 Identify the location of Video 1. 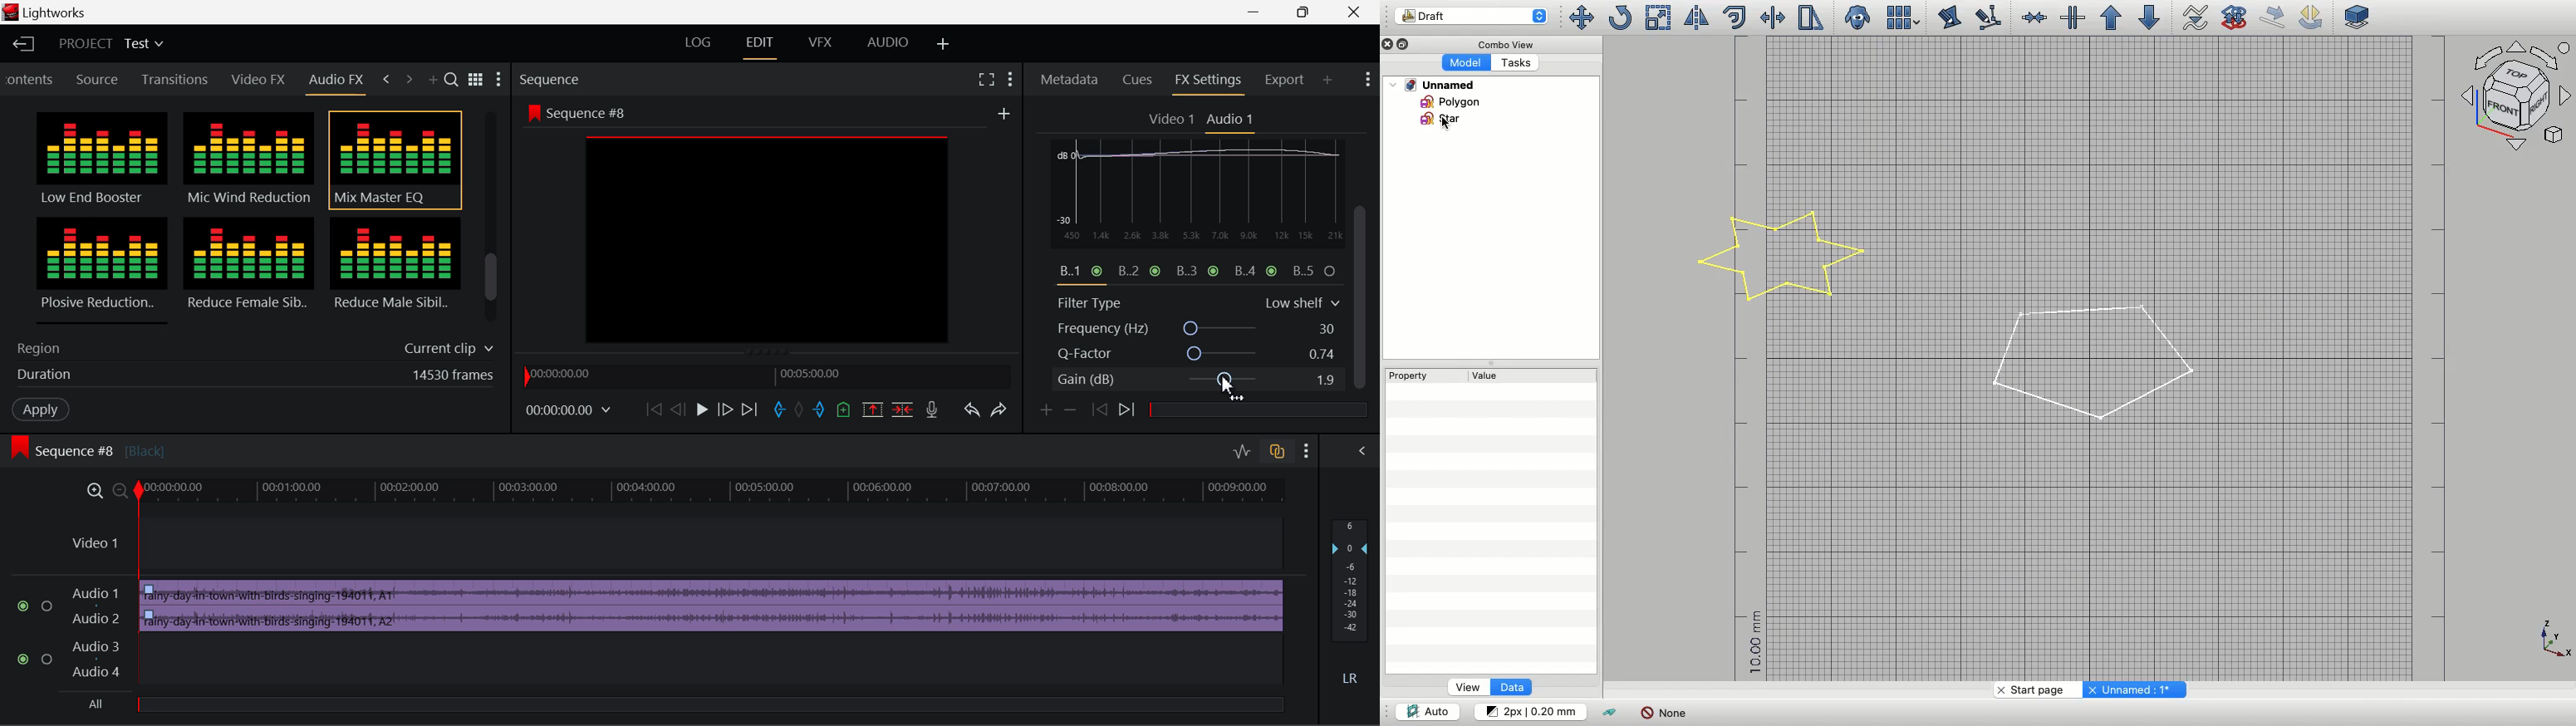
(1172, 120).